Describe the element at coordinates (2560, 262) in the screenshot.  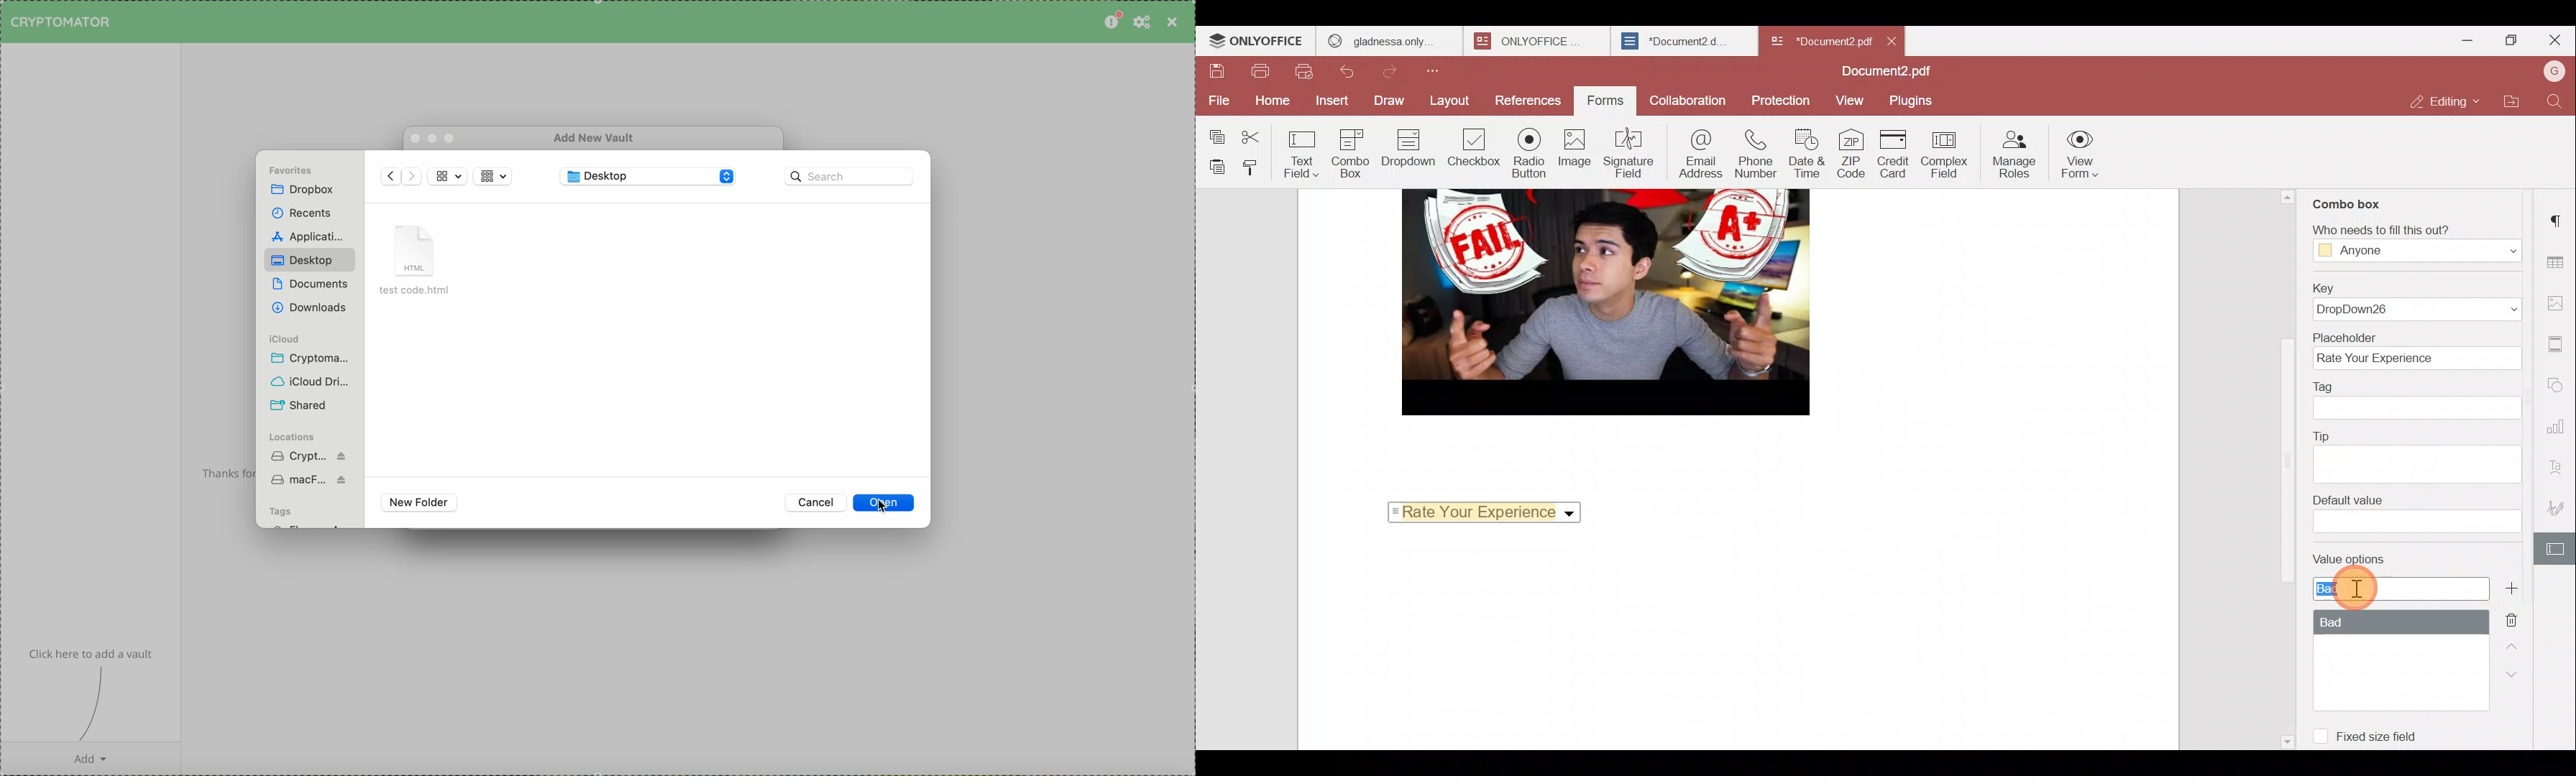
I see `Table settings` at that location.